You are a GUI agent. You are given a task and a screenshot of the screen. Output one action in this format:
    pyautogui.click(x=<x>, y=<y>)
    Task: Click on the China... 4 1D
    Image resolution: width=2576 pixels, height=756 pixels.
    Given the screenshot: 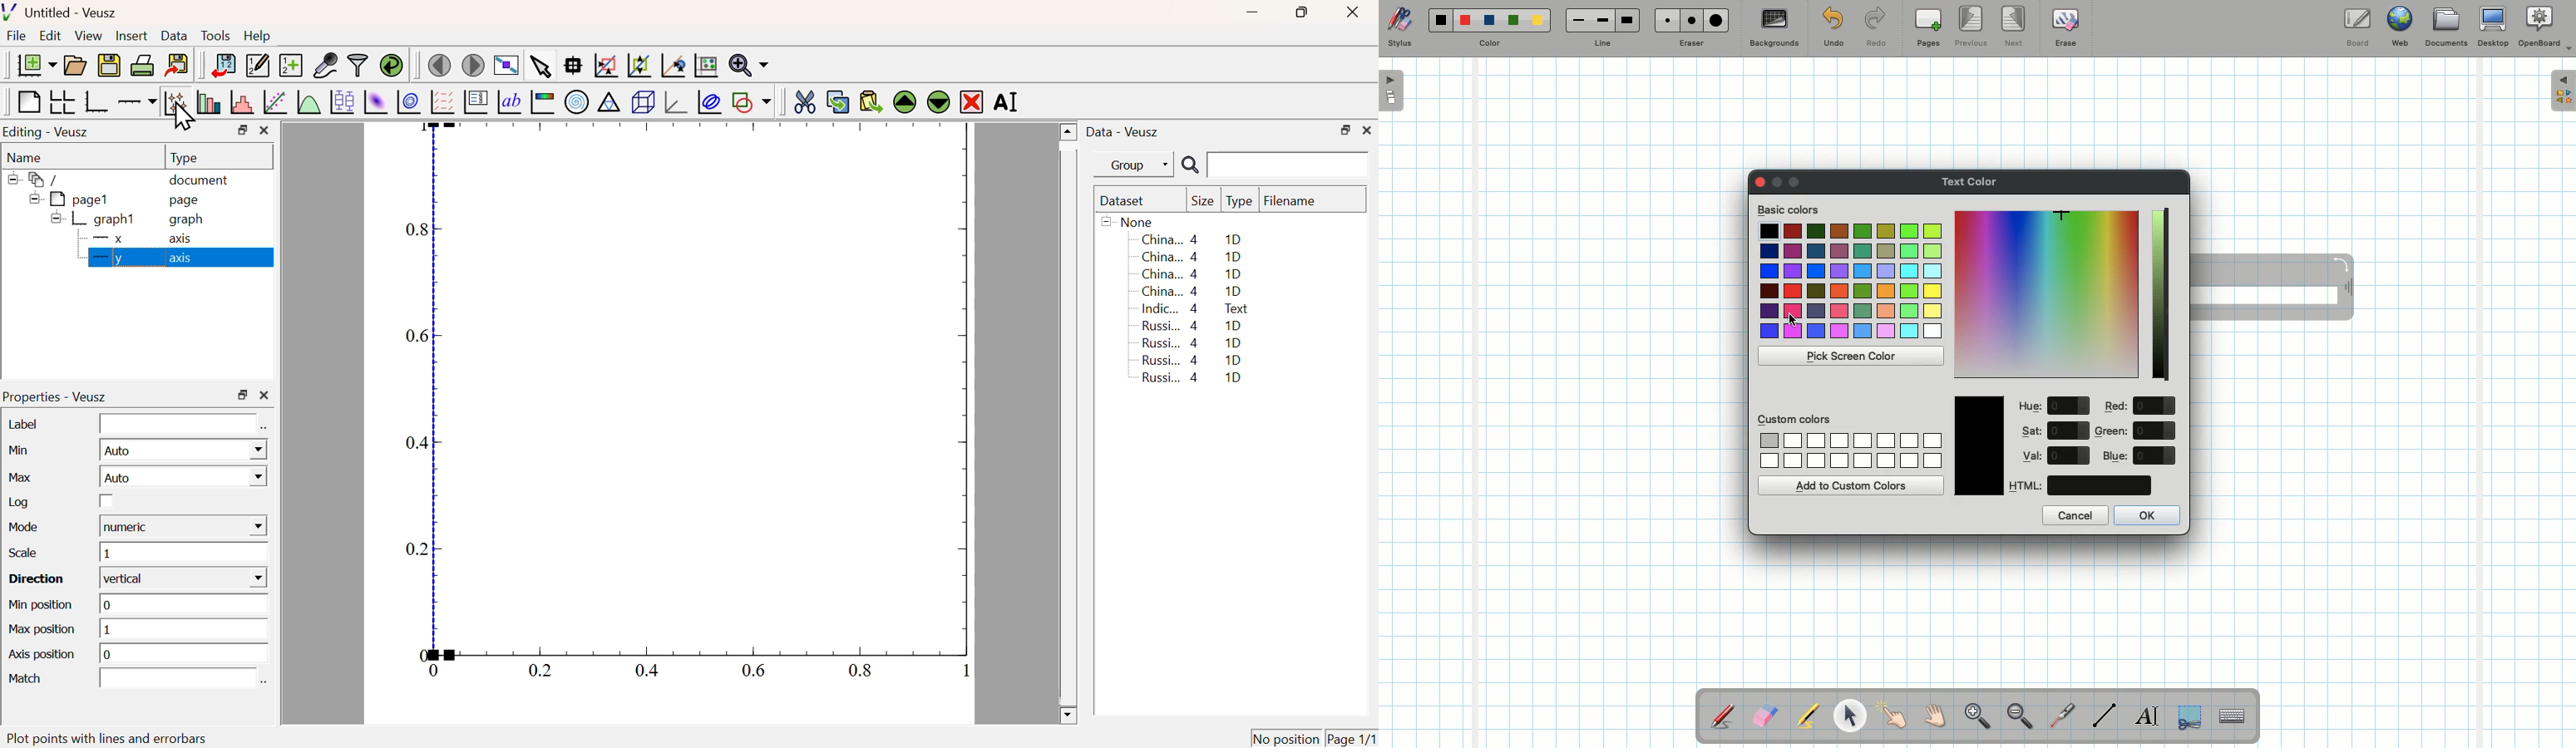 What is the action you would take?
    pyautogui.click(x=1191, y=239)
    